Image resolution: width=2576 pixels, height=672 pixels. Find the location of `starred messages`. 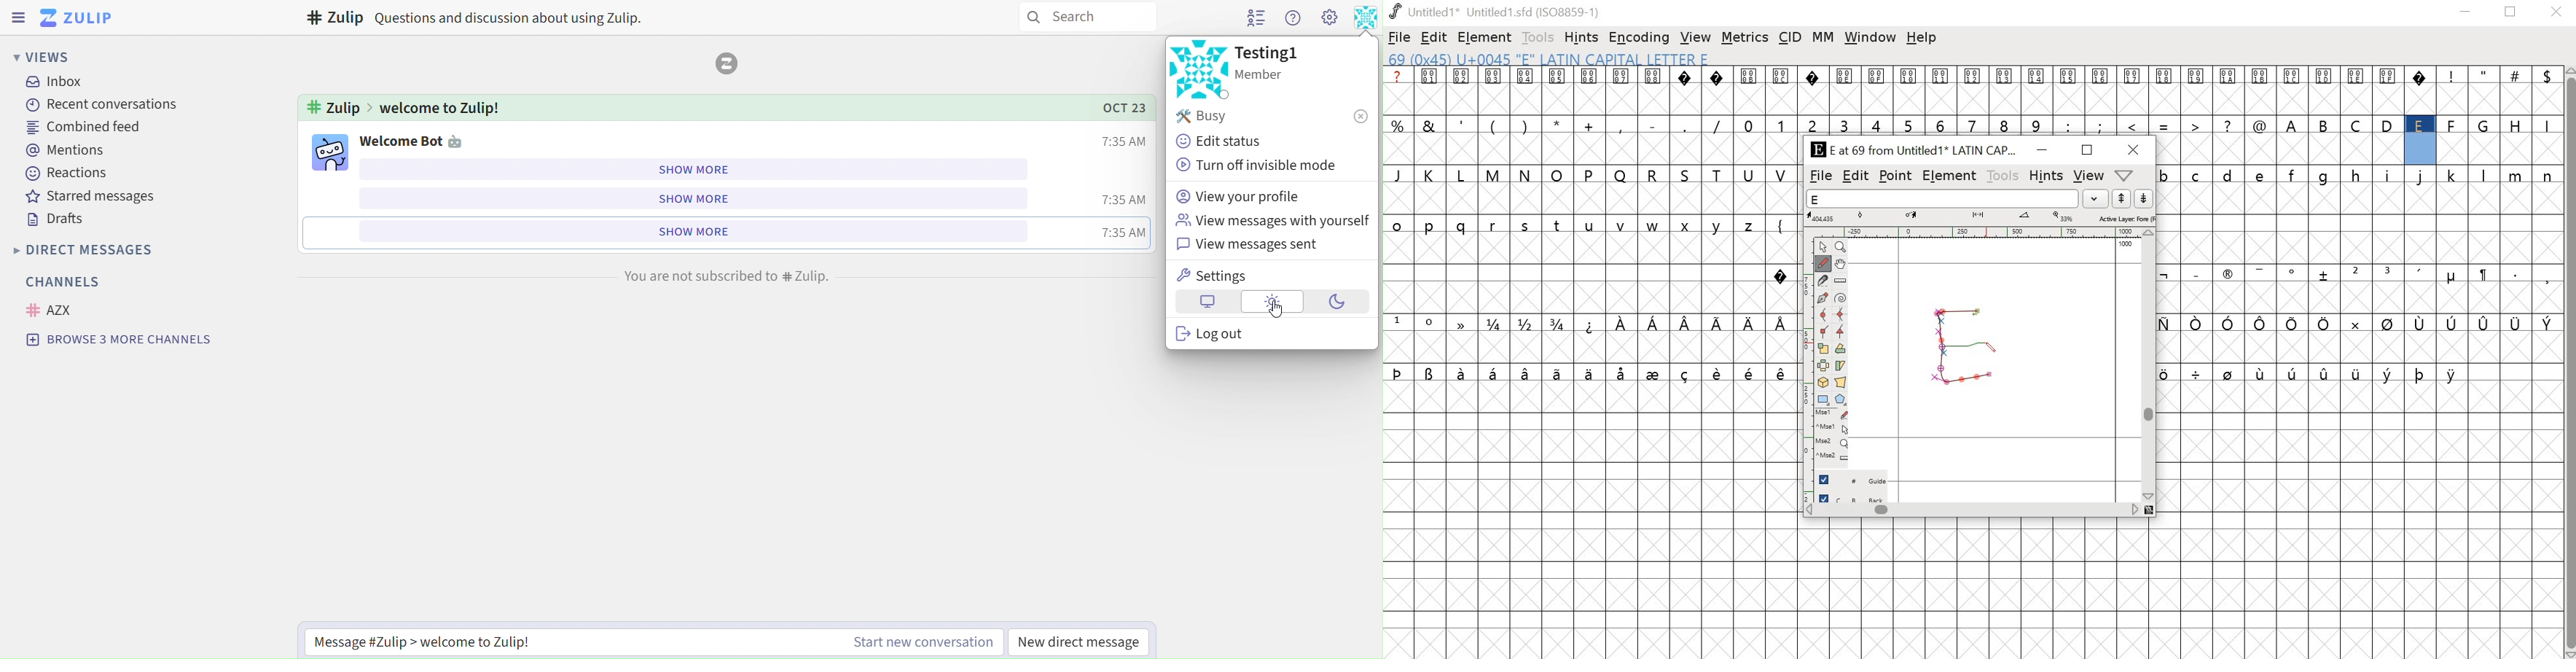

starred messages is located at coordinates (94, 198).